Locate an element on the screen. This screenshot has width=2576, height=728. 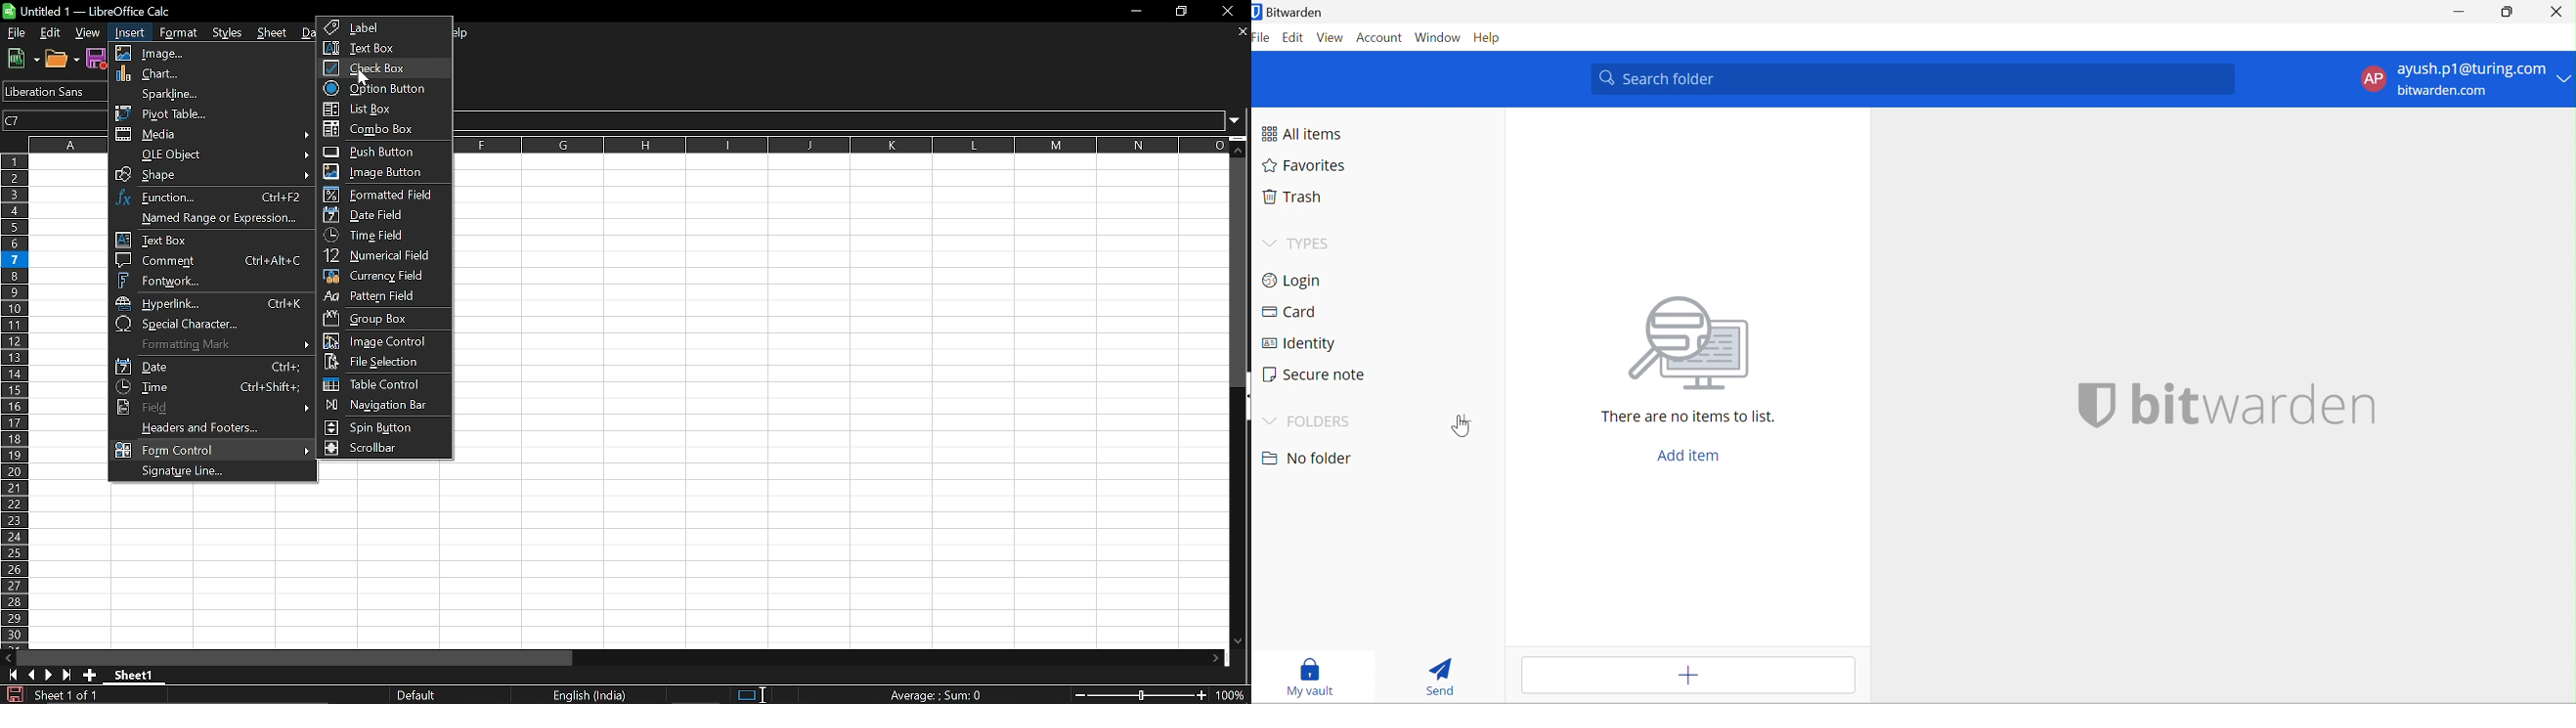
Text box is located at coordinates (383, 48).